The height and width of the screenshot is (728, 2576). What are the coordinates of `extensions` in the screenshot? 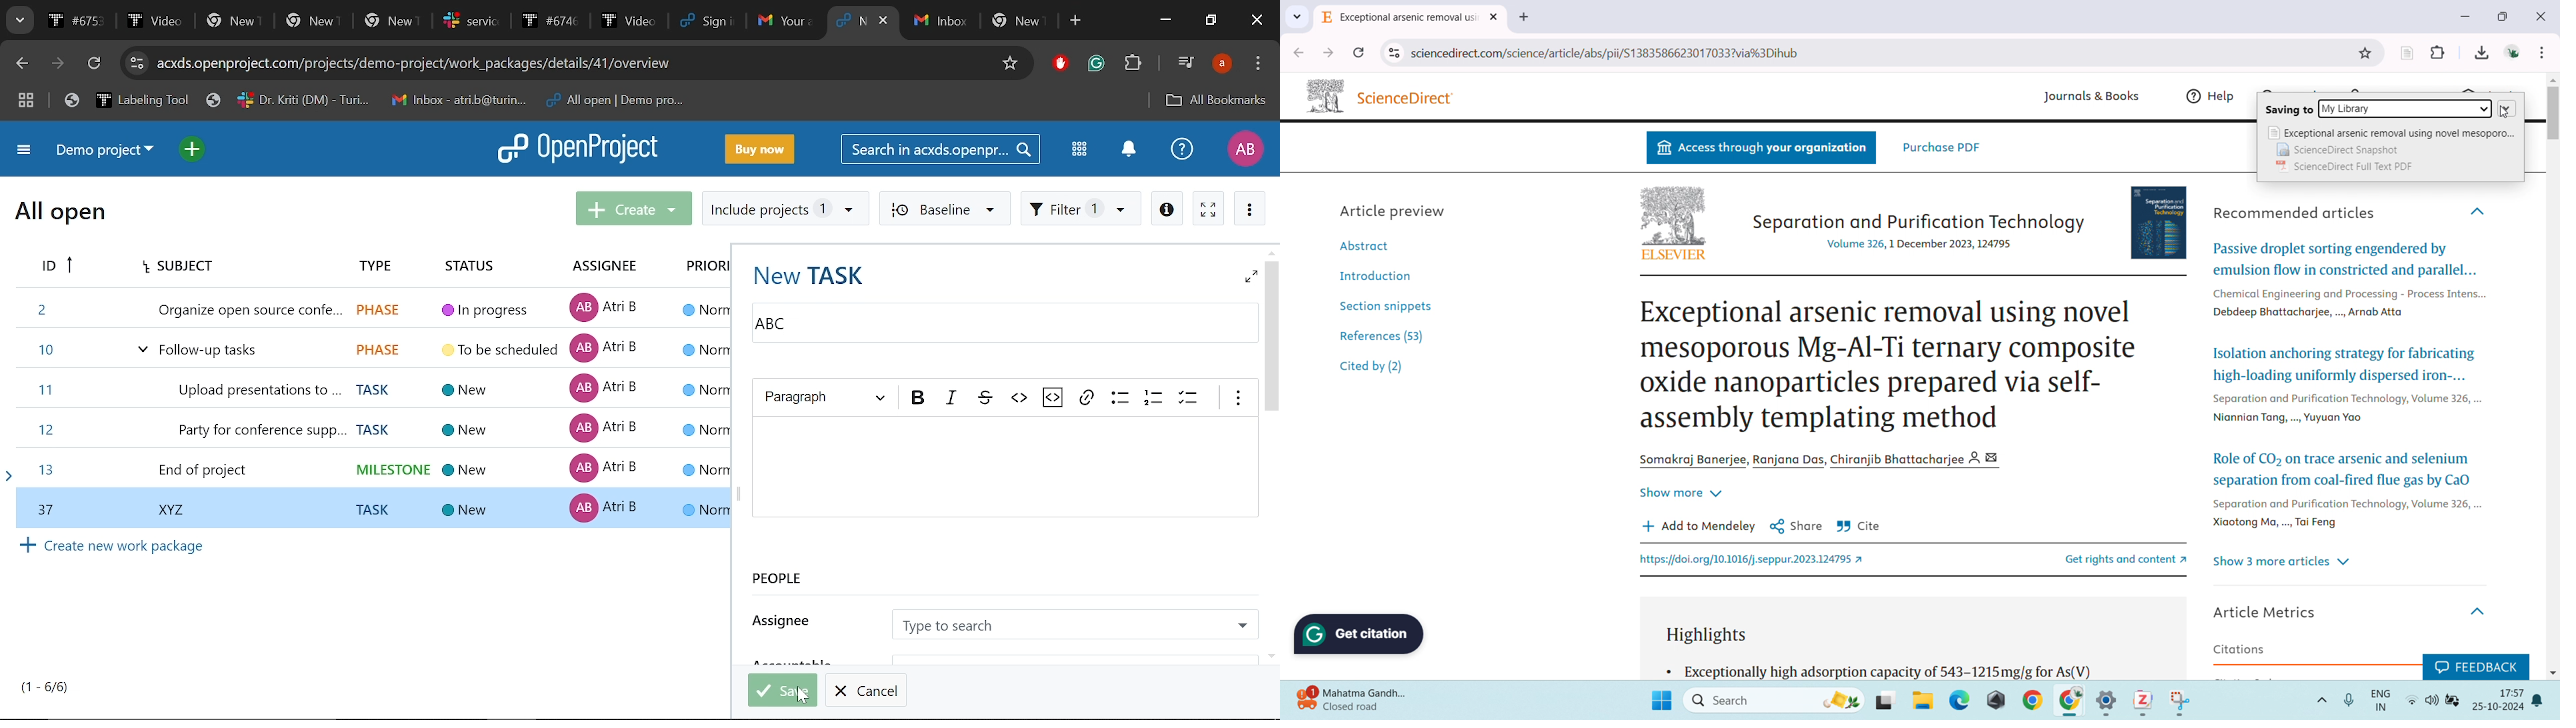 It's located at (1132, 65).